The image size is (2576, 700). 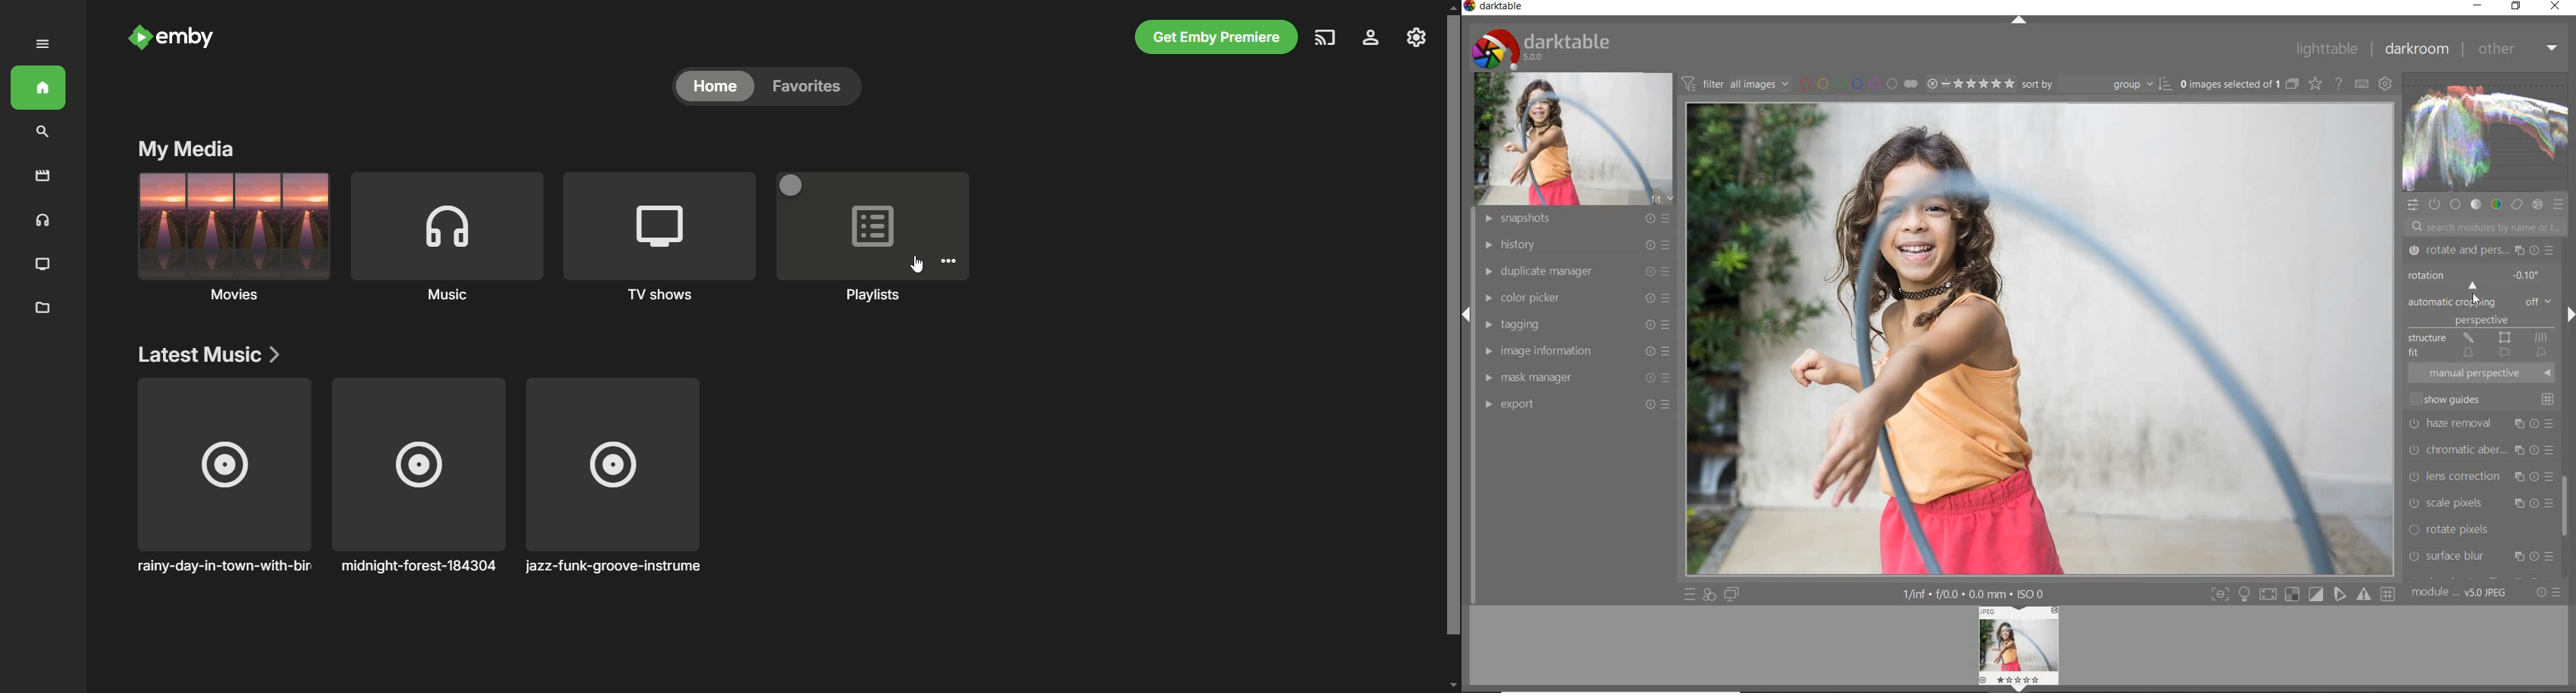 I want to click on snapshots, so click(x=1574, y=220).